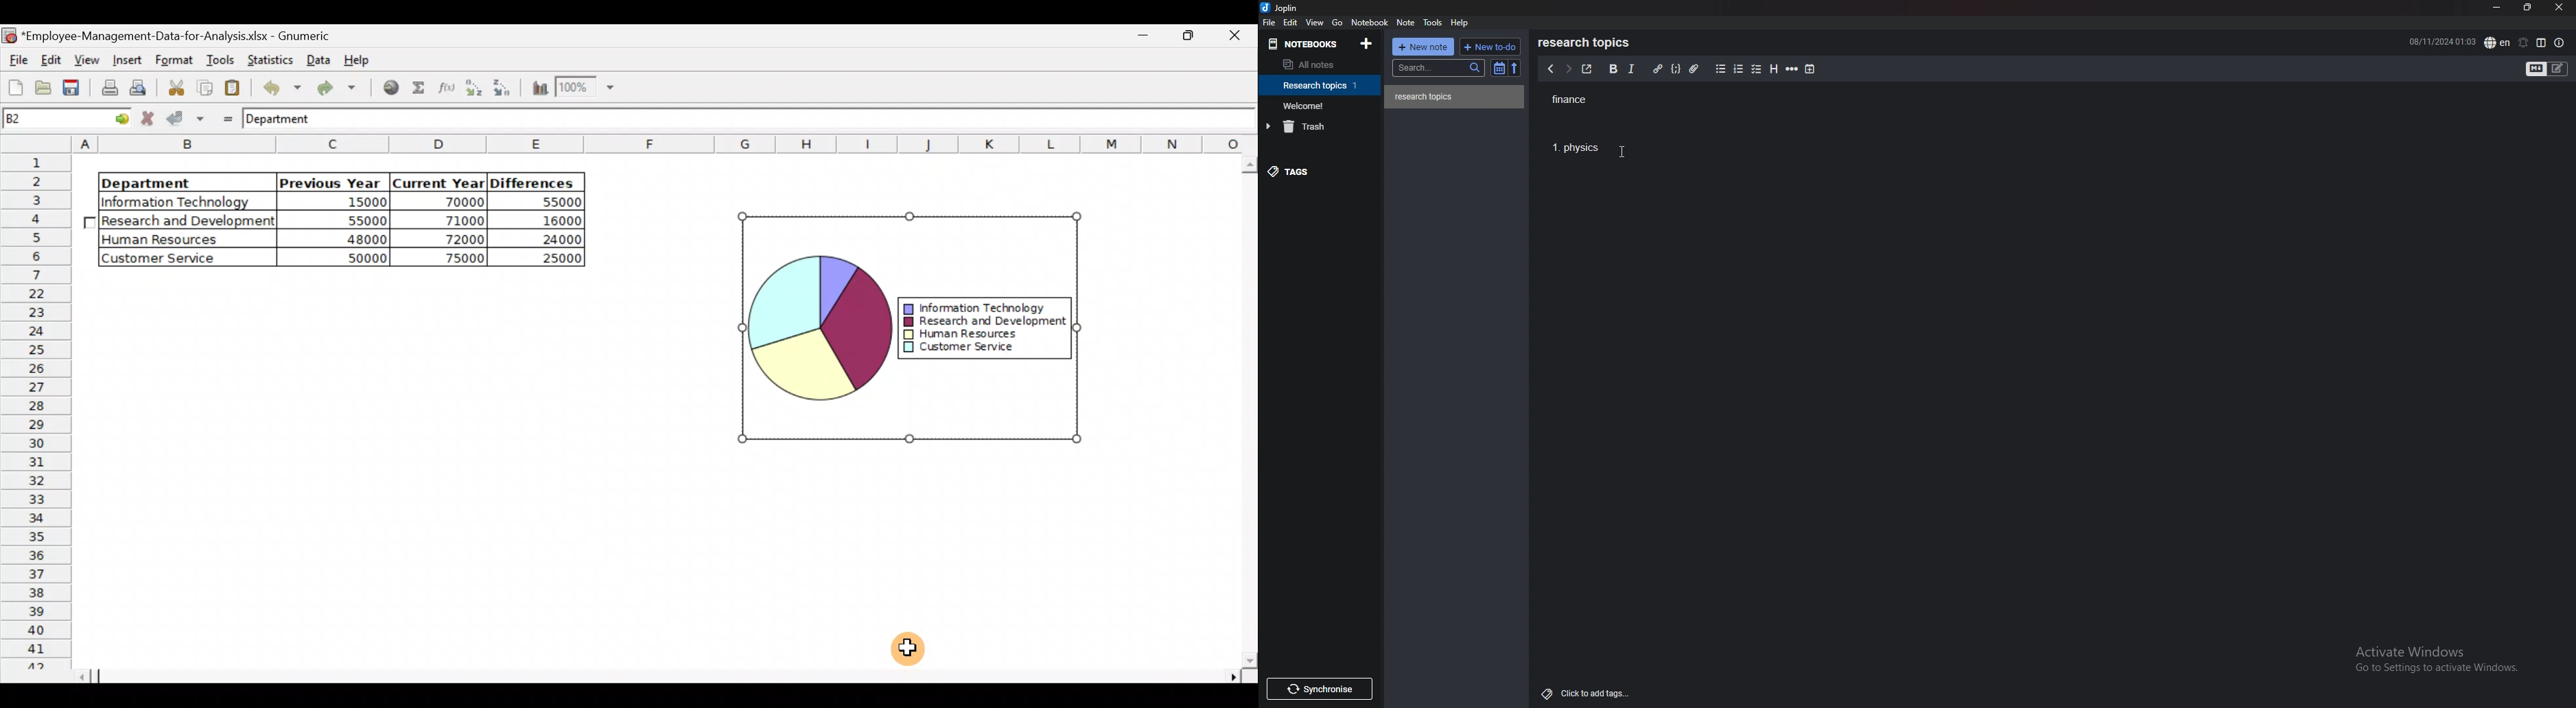  I want to click on set alarm, so click(2522, 43).